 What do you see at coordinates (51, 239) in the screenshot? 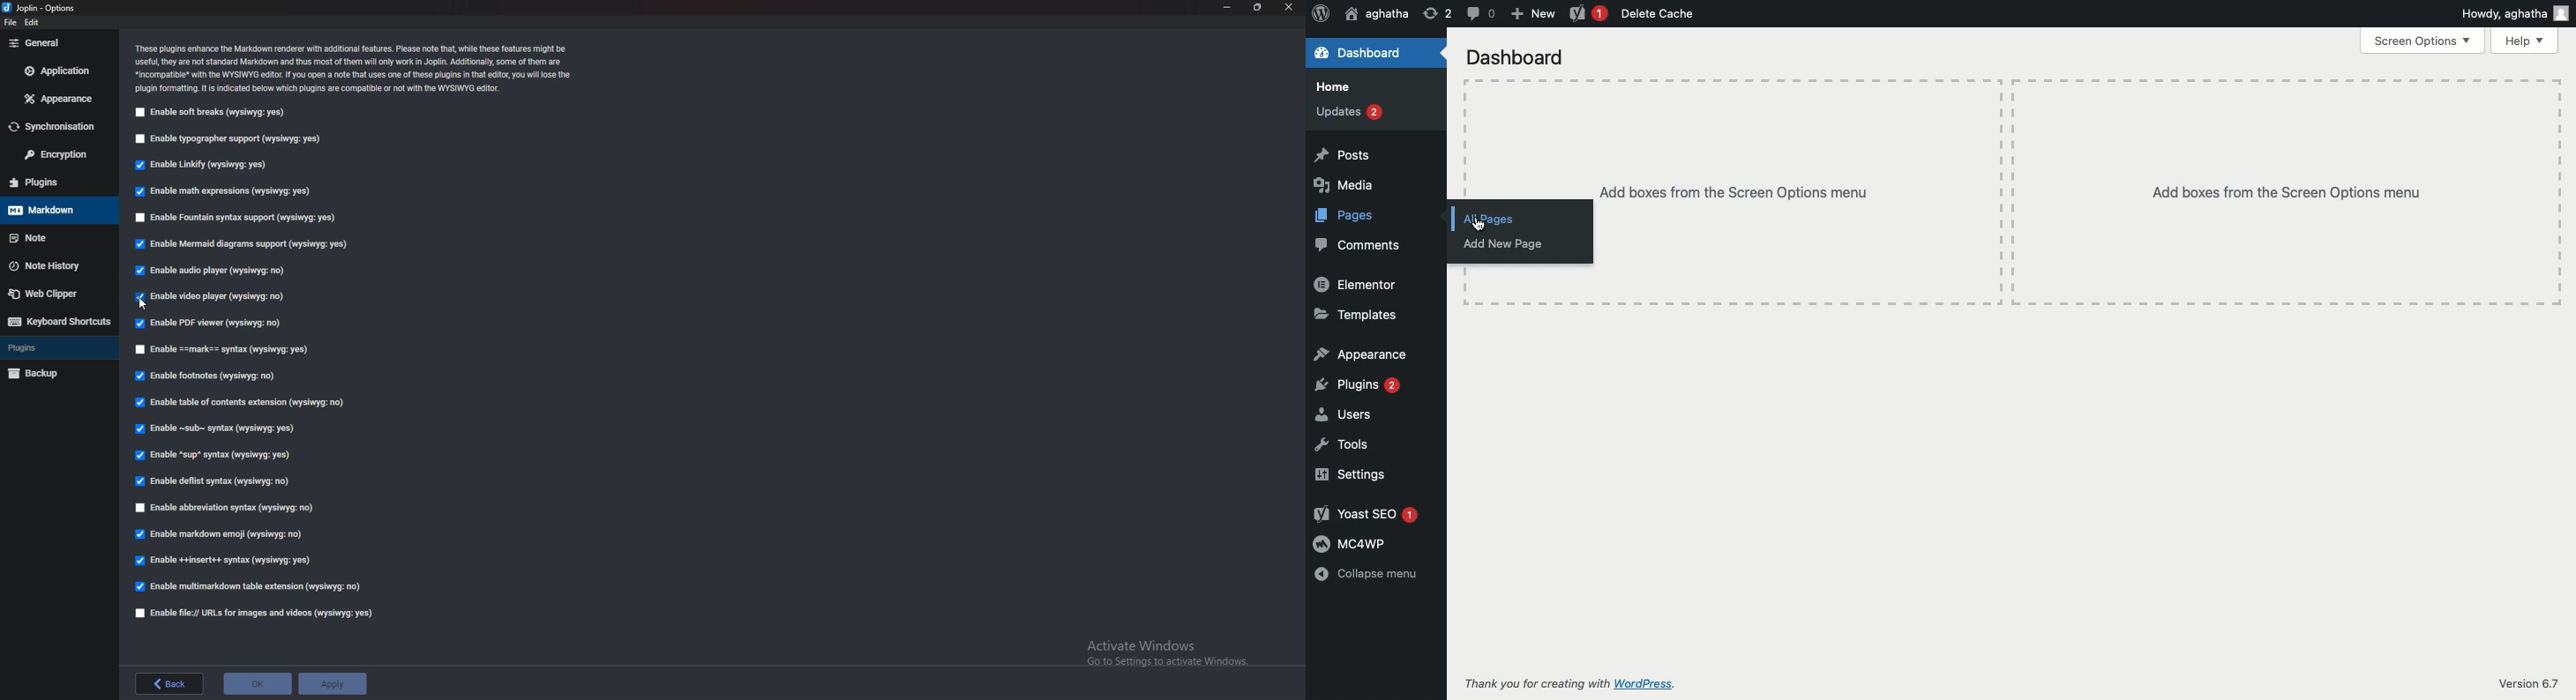
I see `note` at bounding box center [51, 239].